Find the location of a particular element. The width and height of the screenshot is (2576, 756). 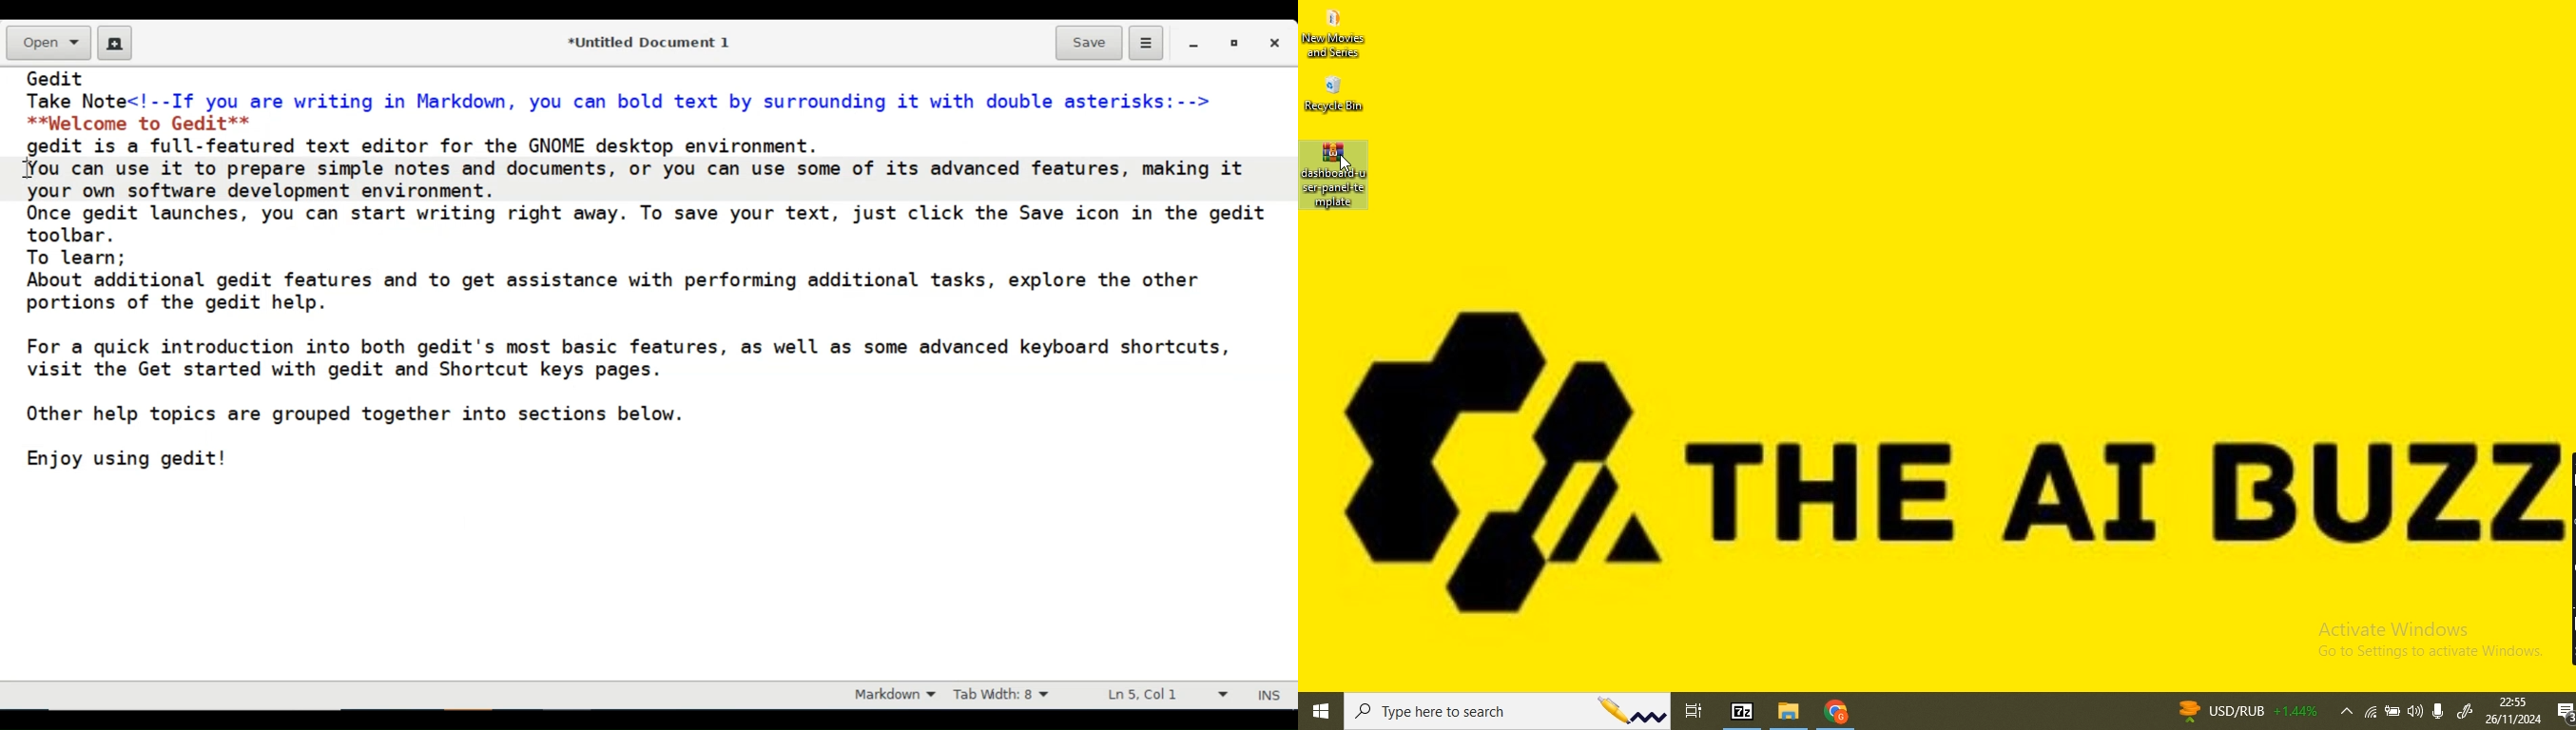

date and time is located at coordinates (2512, 711).